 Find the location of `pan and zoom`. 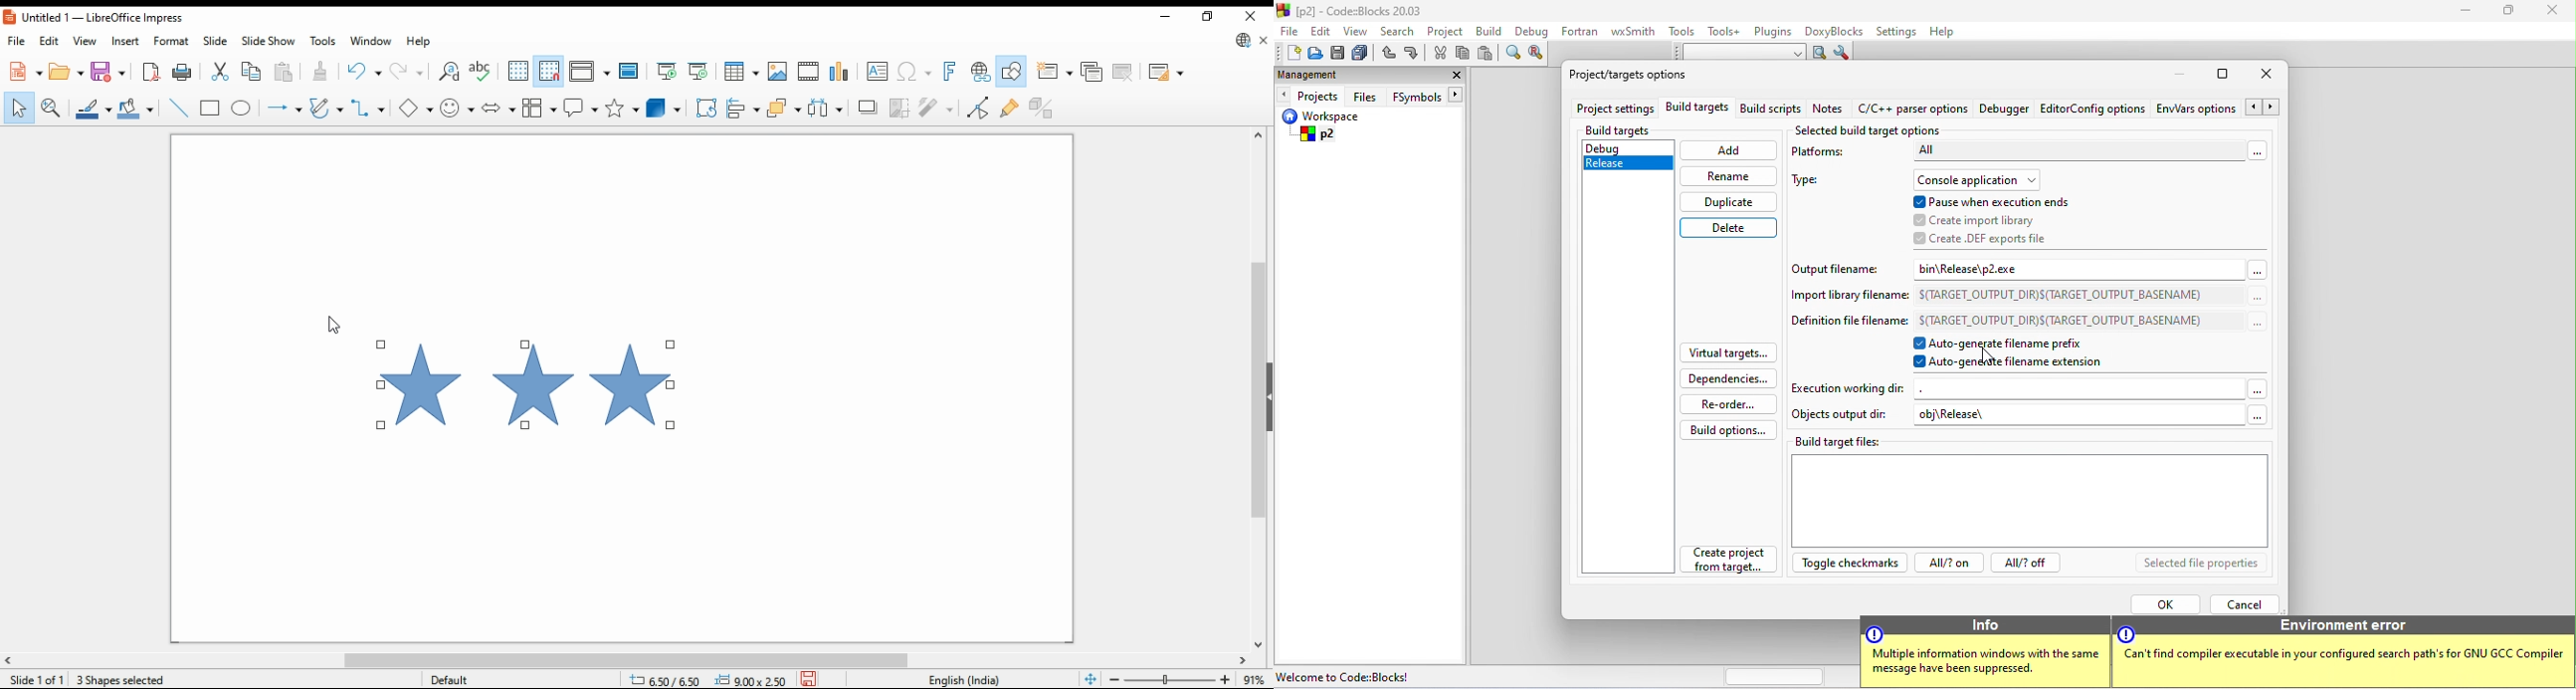

pan and zoom is located at coordinates (52, 108).